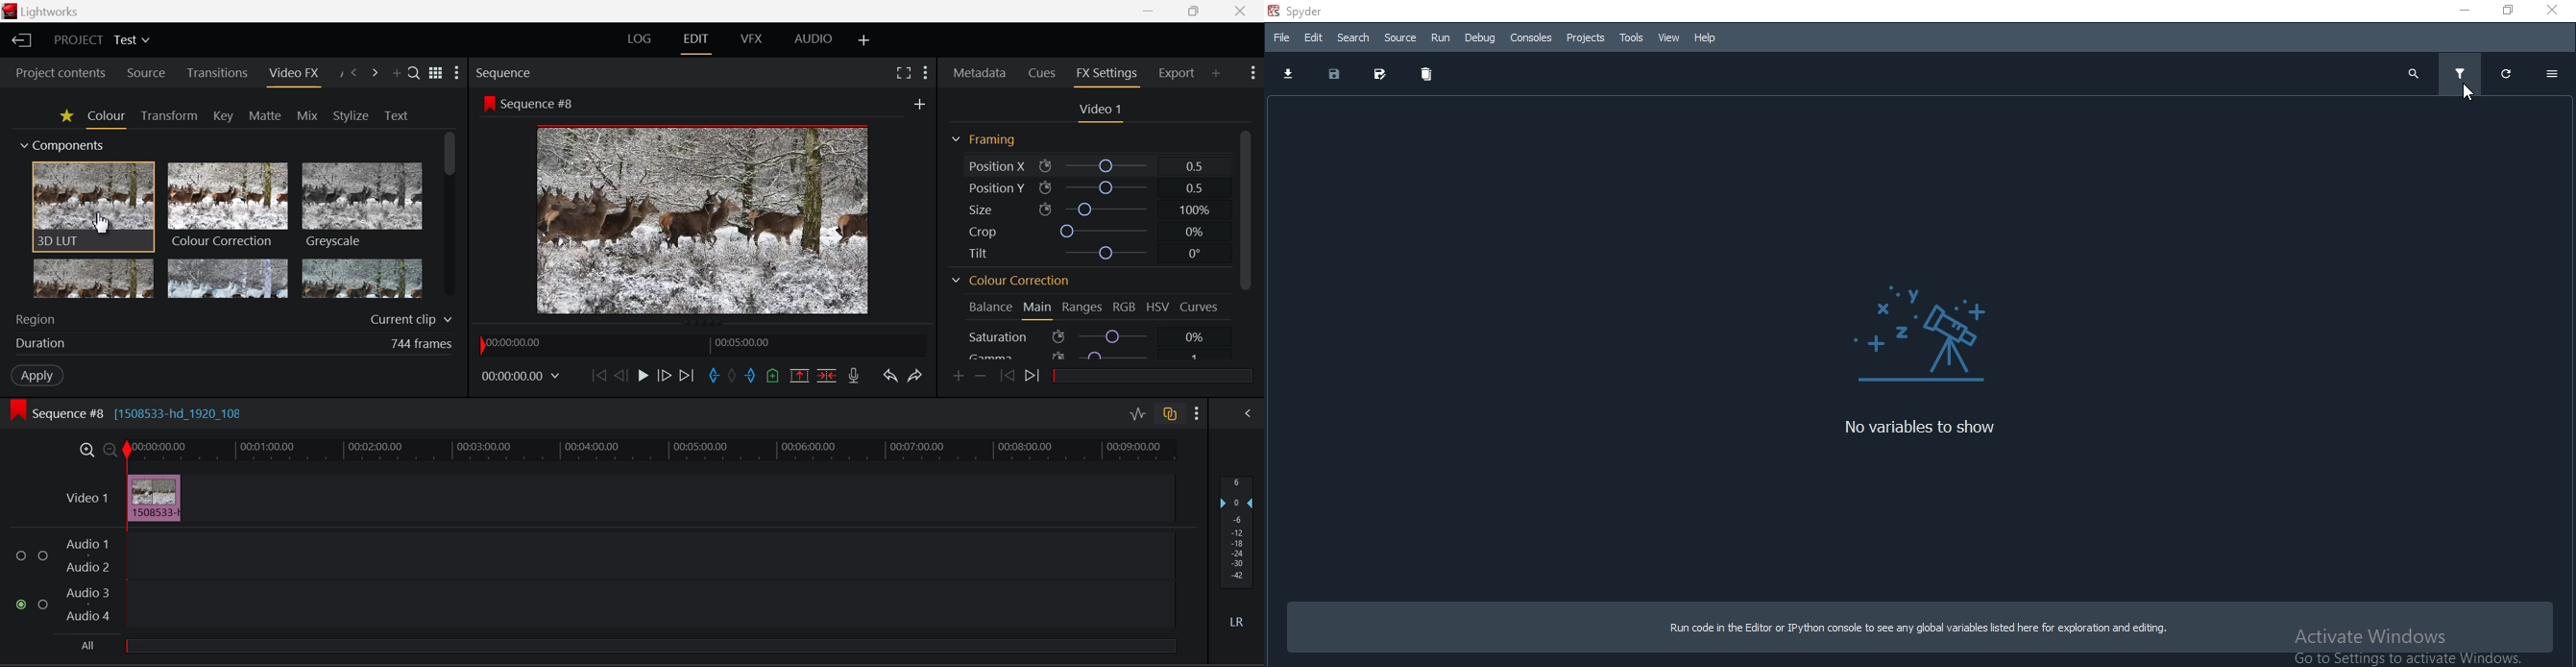 This screenshot has width=2576, height=672. Describe the element at coordinates (106, 119) in the screenshot. I see `Colour Tab Open` at that location.